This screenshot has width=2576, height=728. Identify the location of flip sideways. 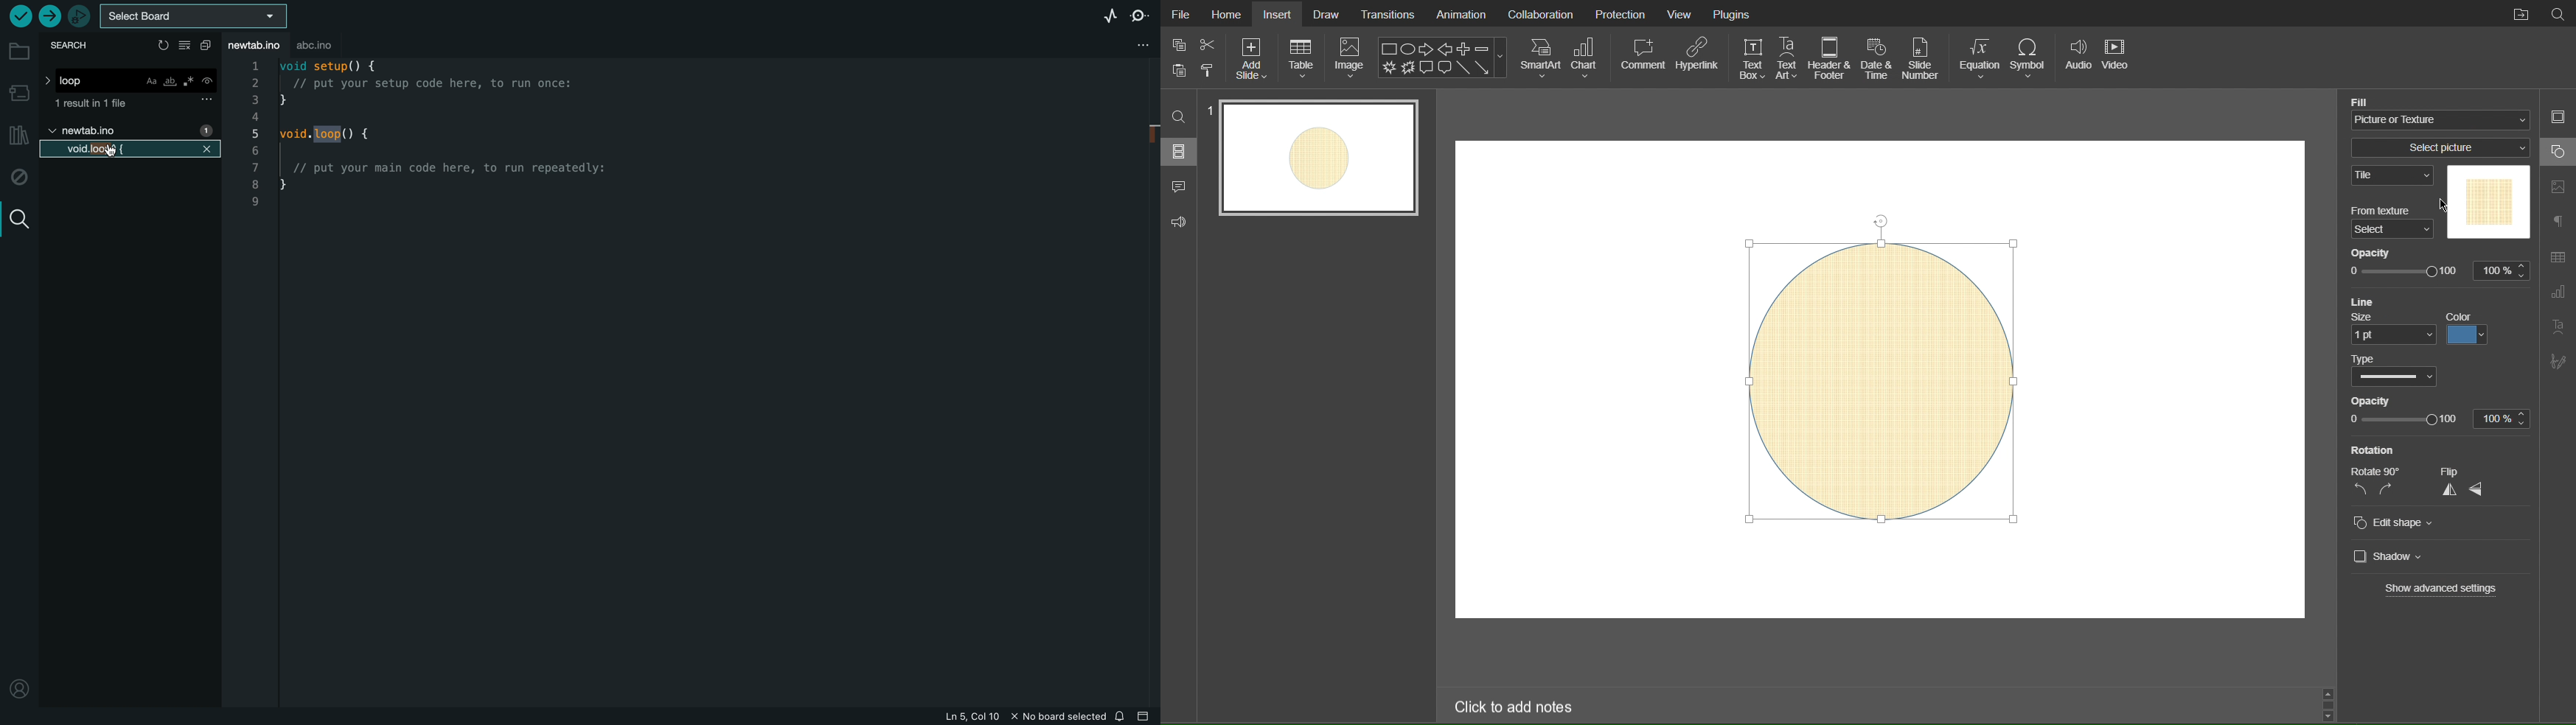
(2484, 489).